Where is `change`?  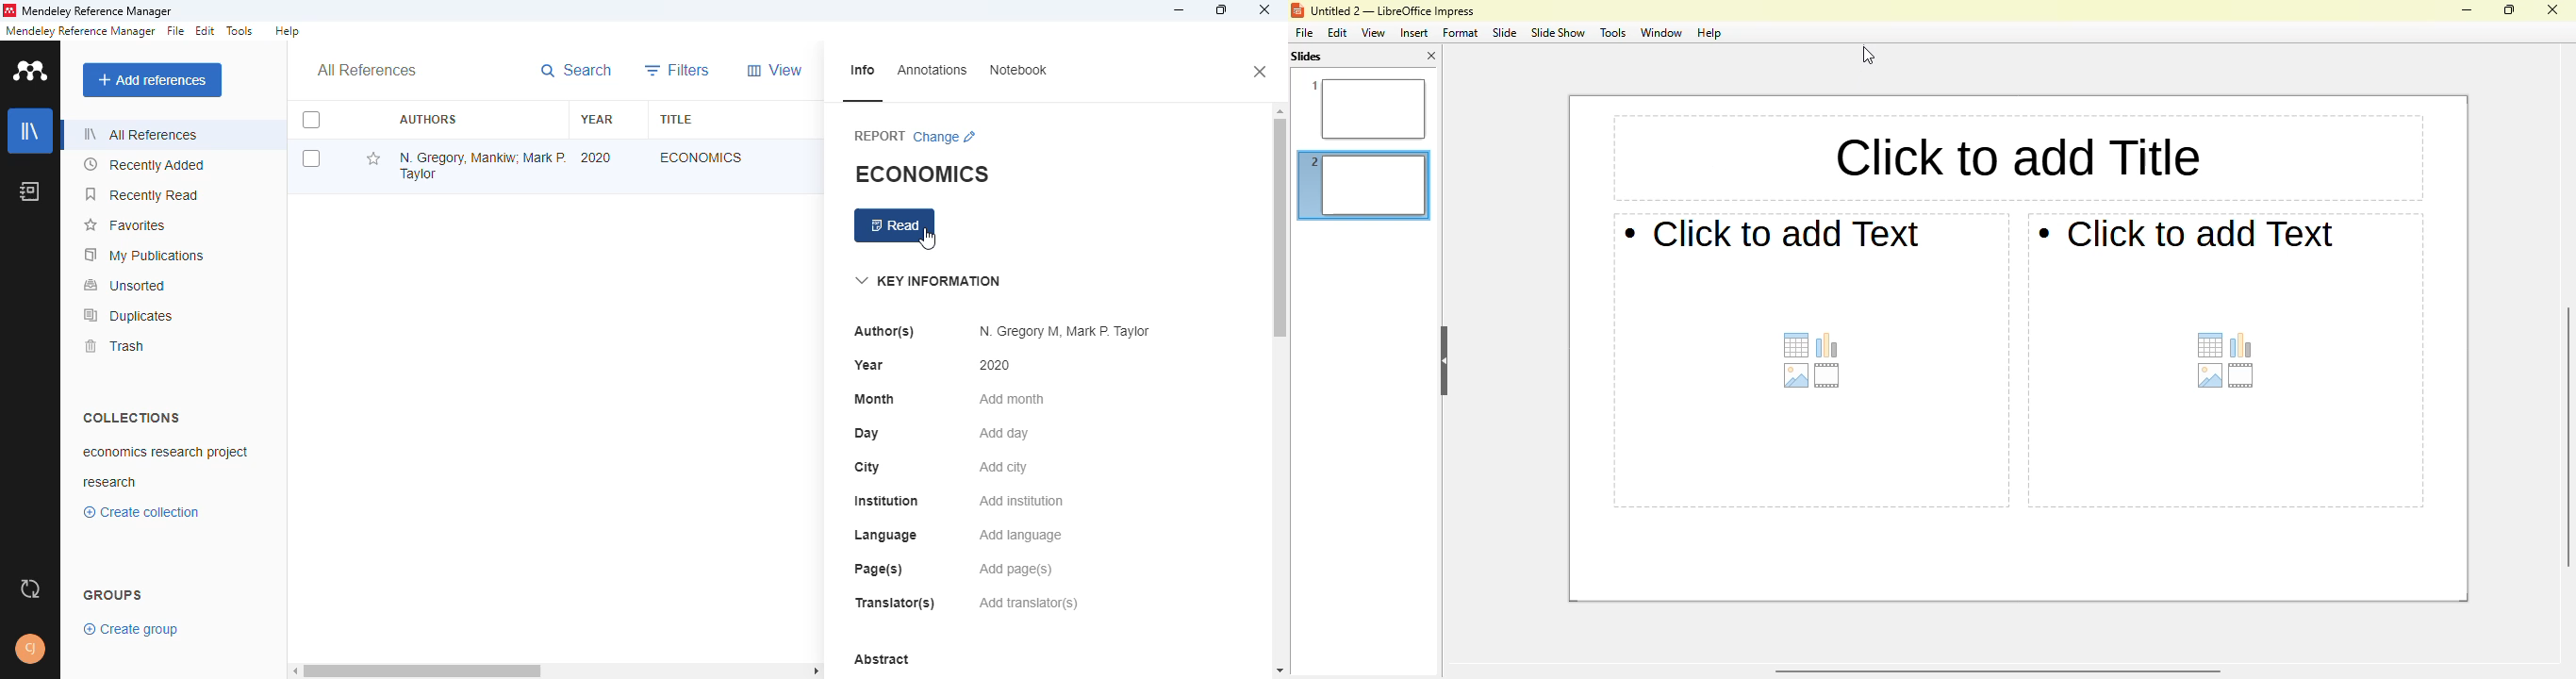
change is located at coordinates (946, 138).